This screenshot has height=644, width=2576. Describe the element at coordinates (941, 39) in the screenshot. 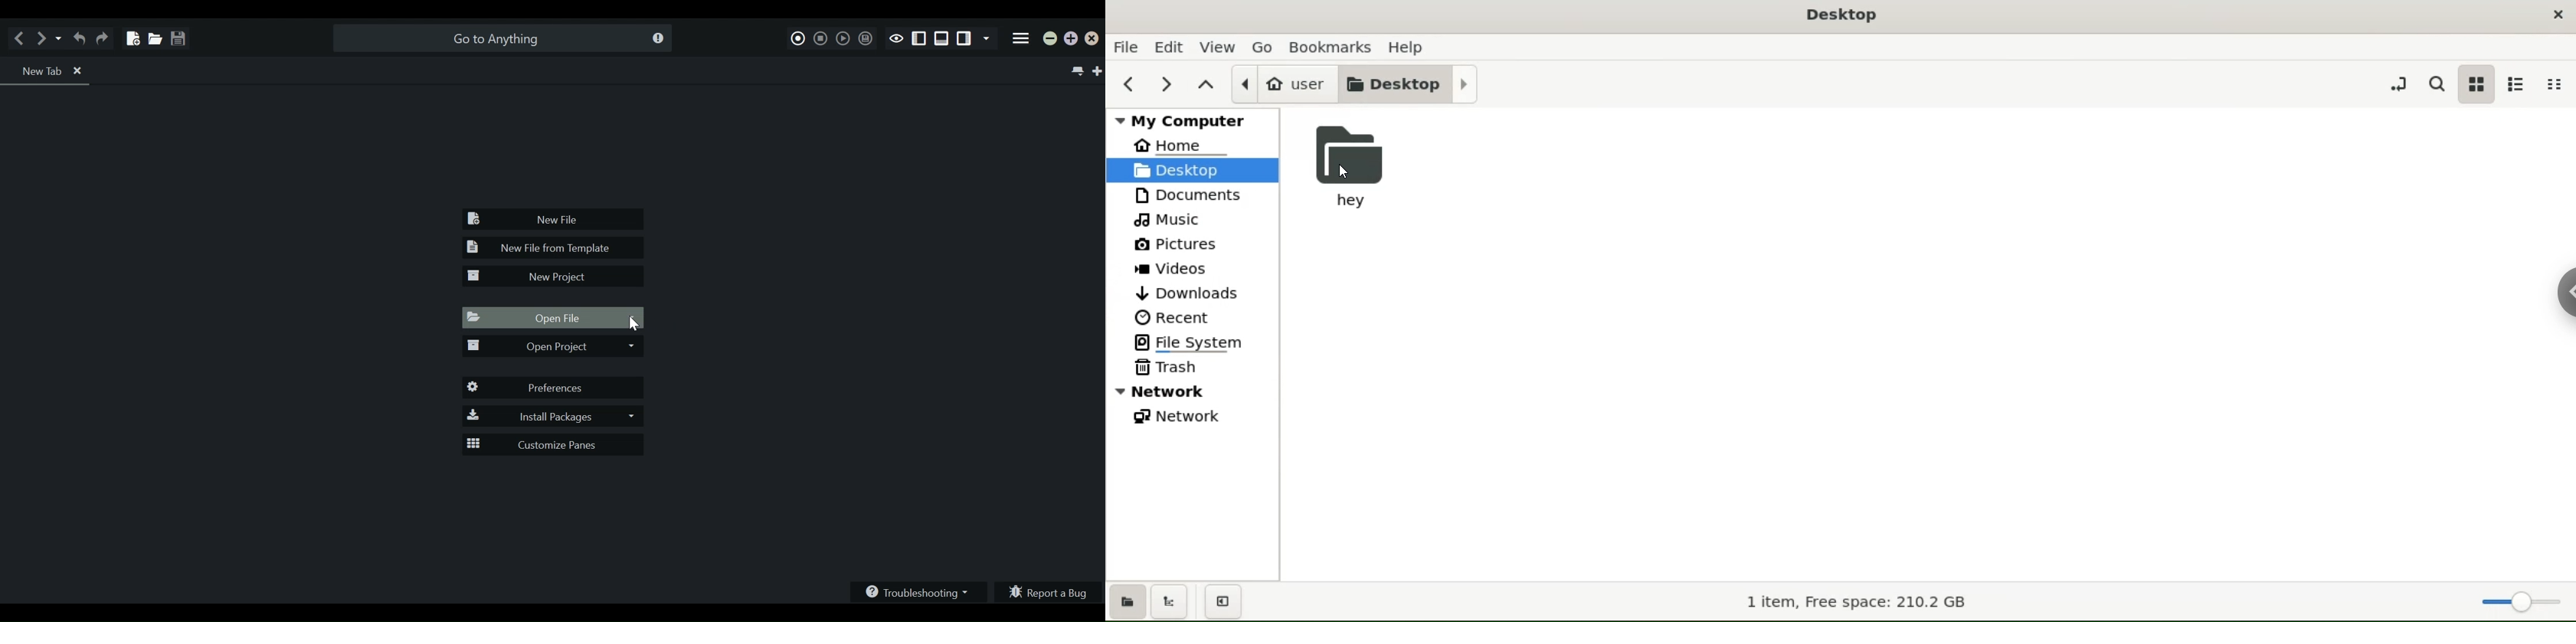

I see `Show/Hide Pane Below` at that location.